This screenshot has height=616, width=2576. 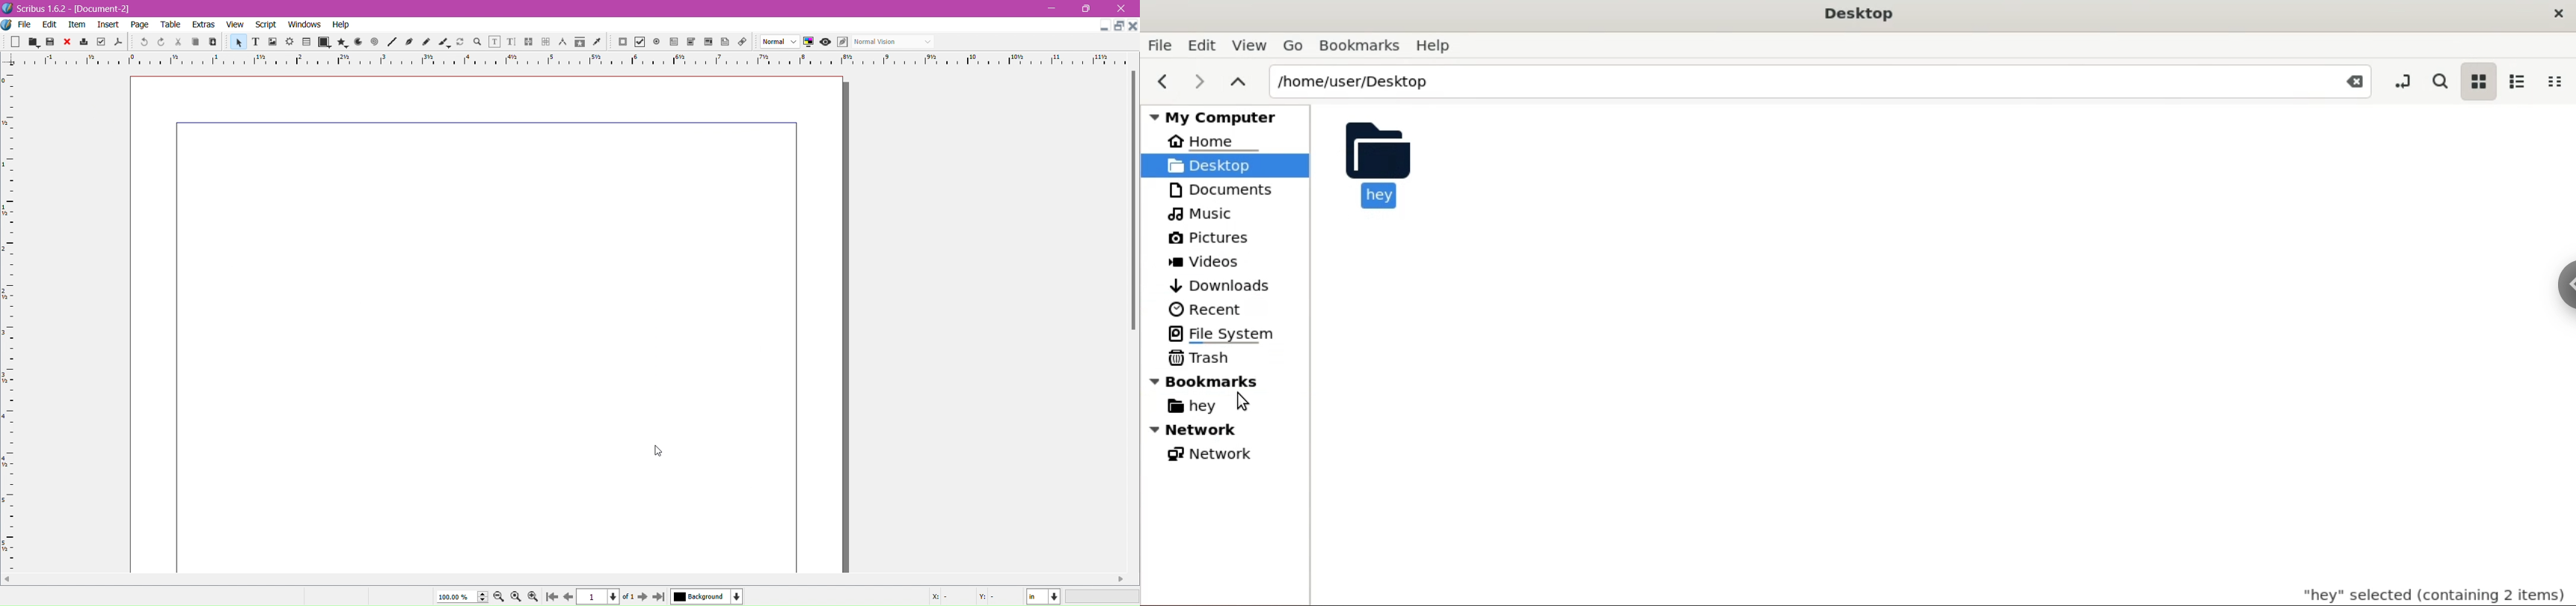 What do you see at coordinates (517, 596) in the screenshot?
I see `zoom icon` at bounding box center [517, 596].